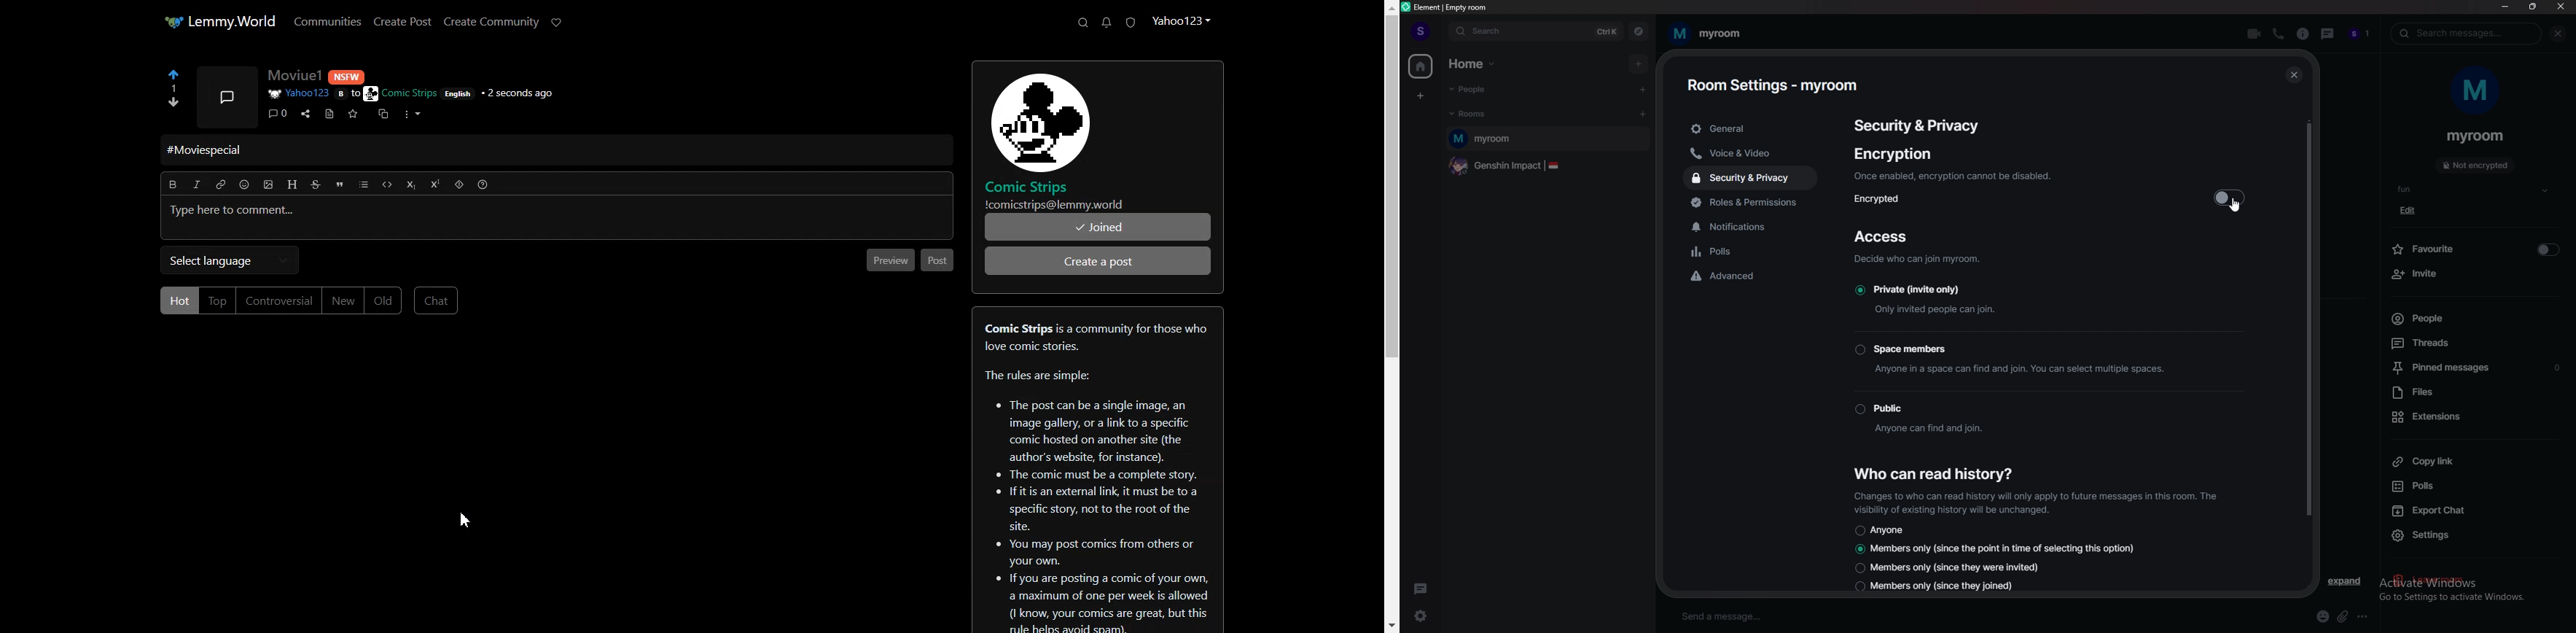 This screenshot has width=2576, height=644. What do you see at coordinates (1644, 90) in the screenshot?
I see `start chat` at bounding box center [1644, 90].